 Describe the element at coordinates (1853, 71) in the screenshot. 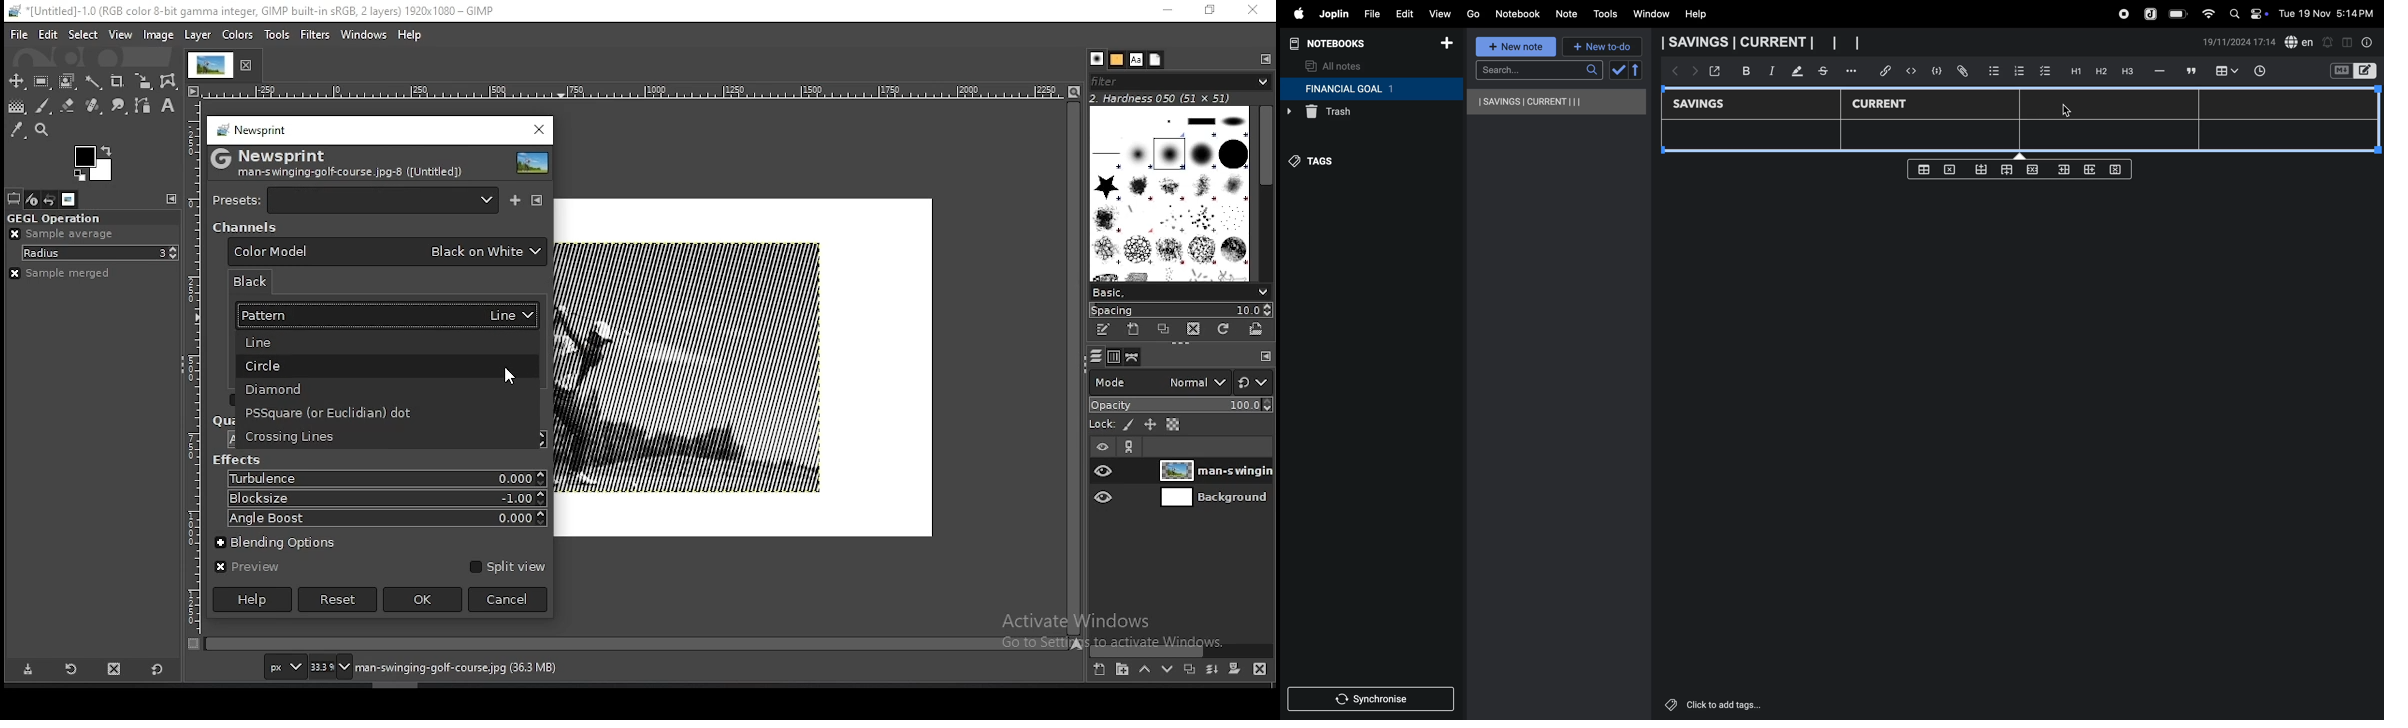

I see `options` at that location.